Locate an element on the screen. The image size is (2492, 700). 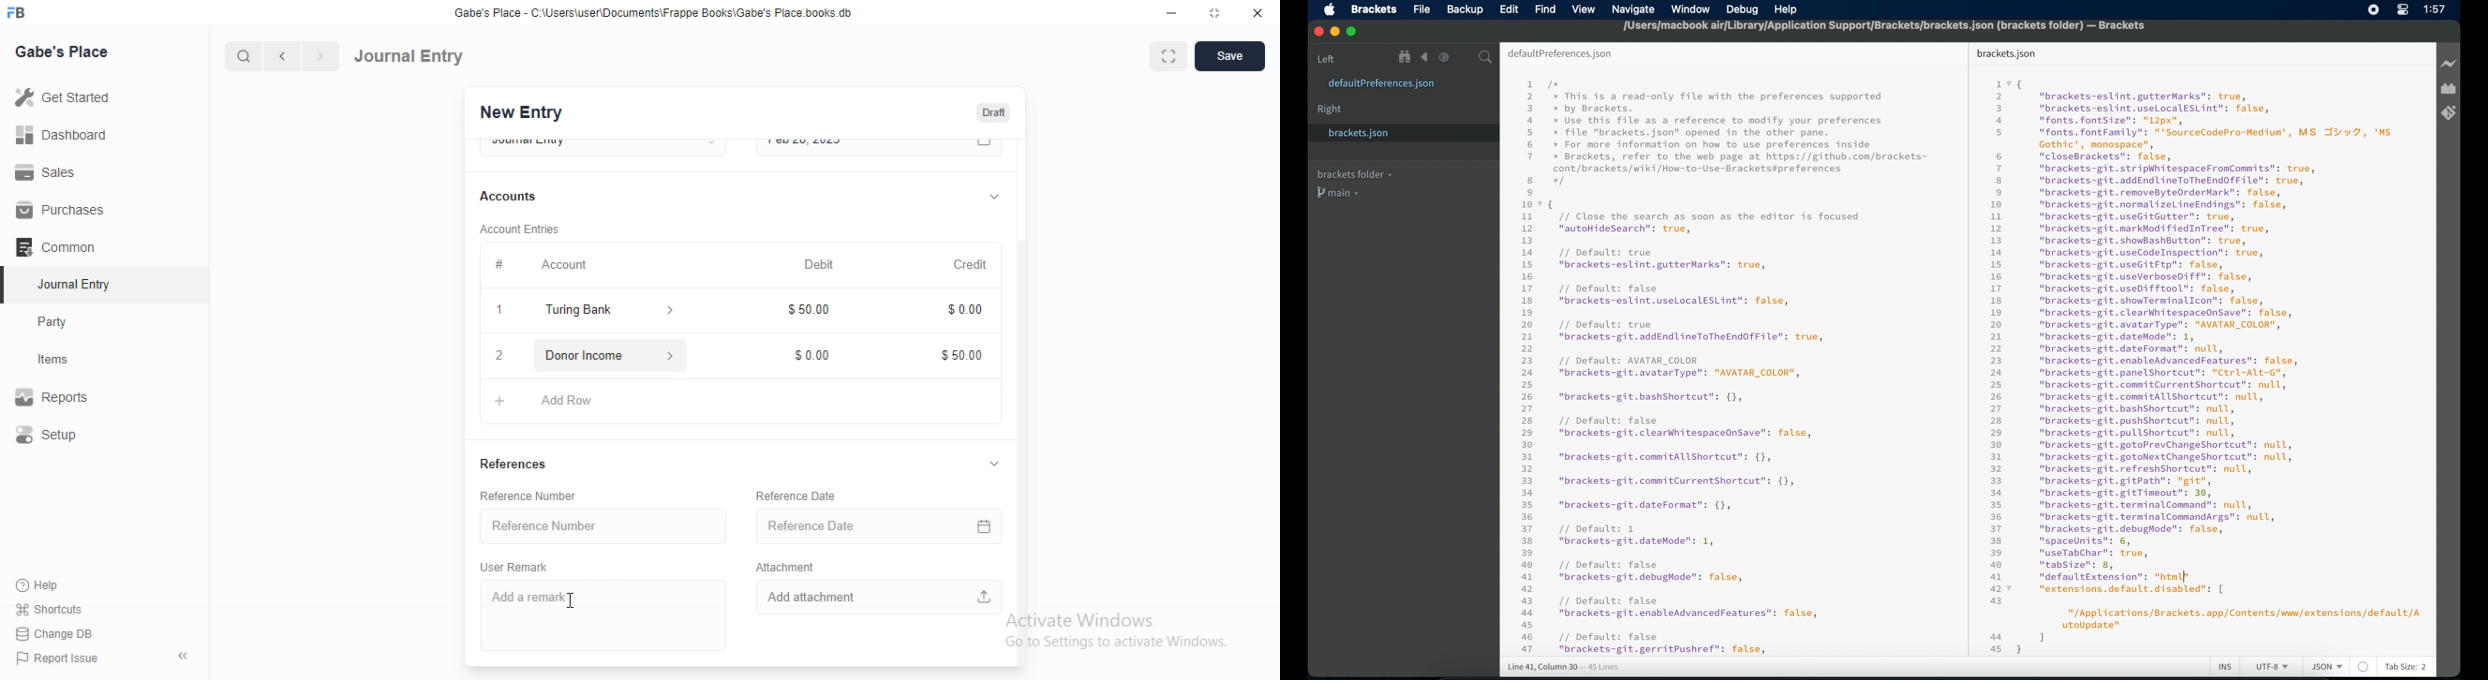
User Remark is located at coordinates (519, 566).